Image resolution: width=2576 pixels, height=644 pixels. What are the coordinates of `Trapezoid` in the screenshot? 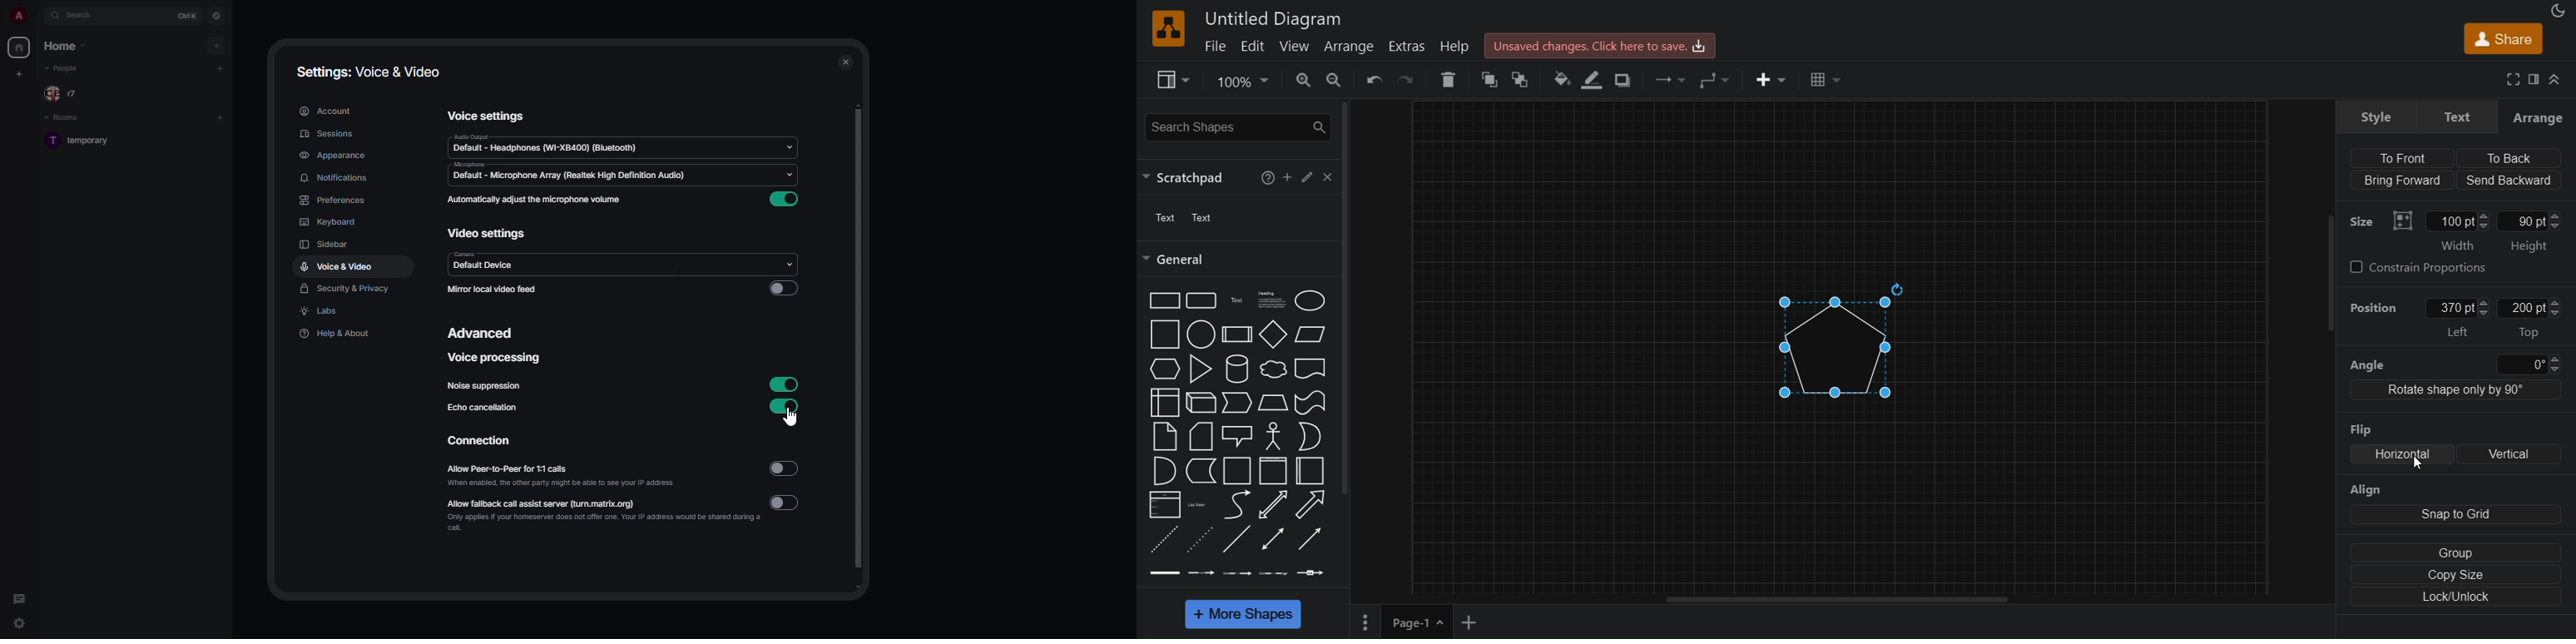 It's located at (1273, 403).